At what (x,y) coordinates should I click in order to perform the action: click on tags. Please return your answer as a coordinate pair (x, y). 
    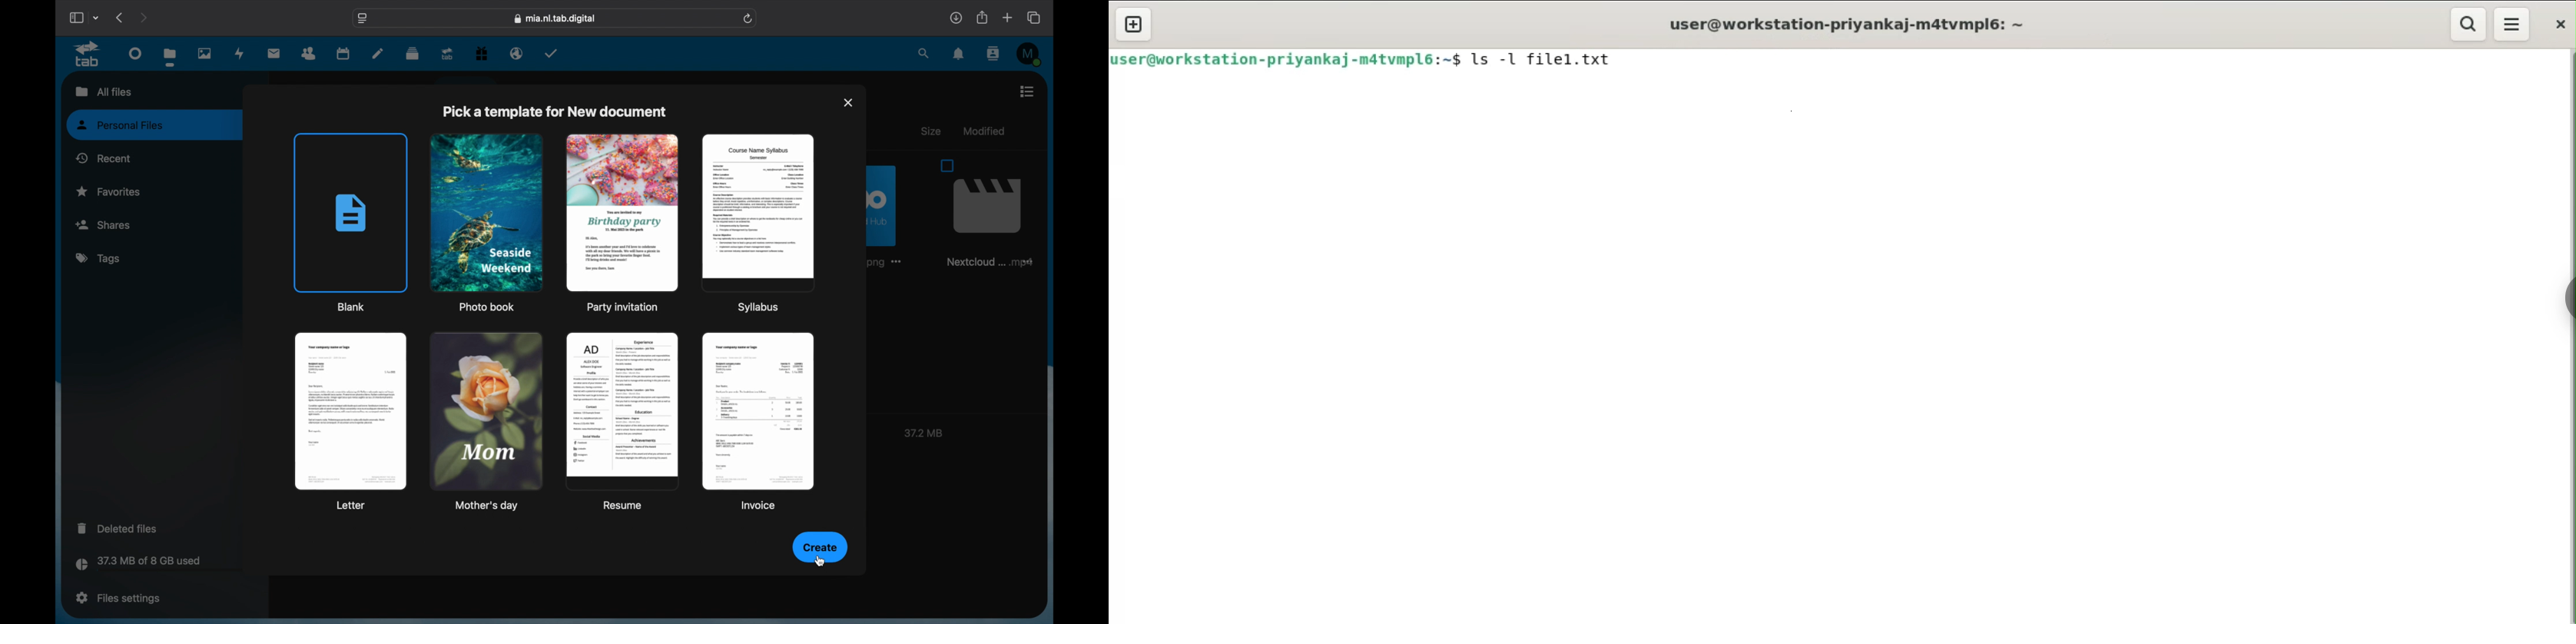
    Looking at the image, I should click on (99, 259).